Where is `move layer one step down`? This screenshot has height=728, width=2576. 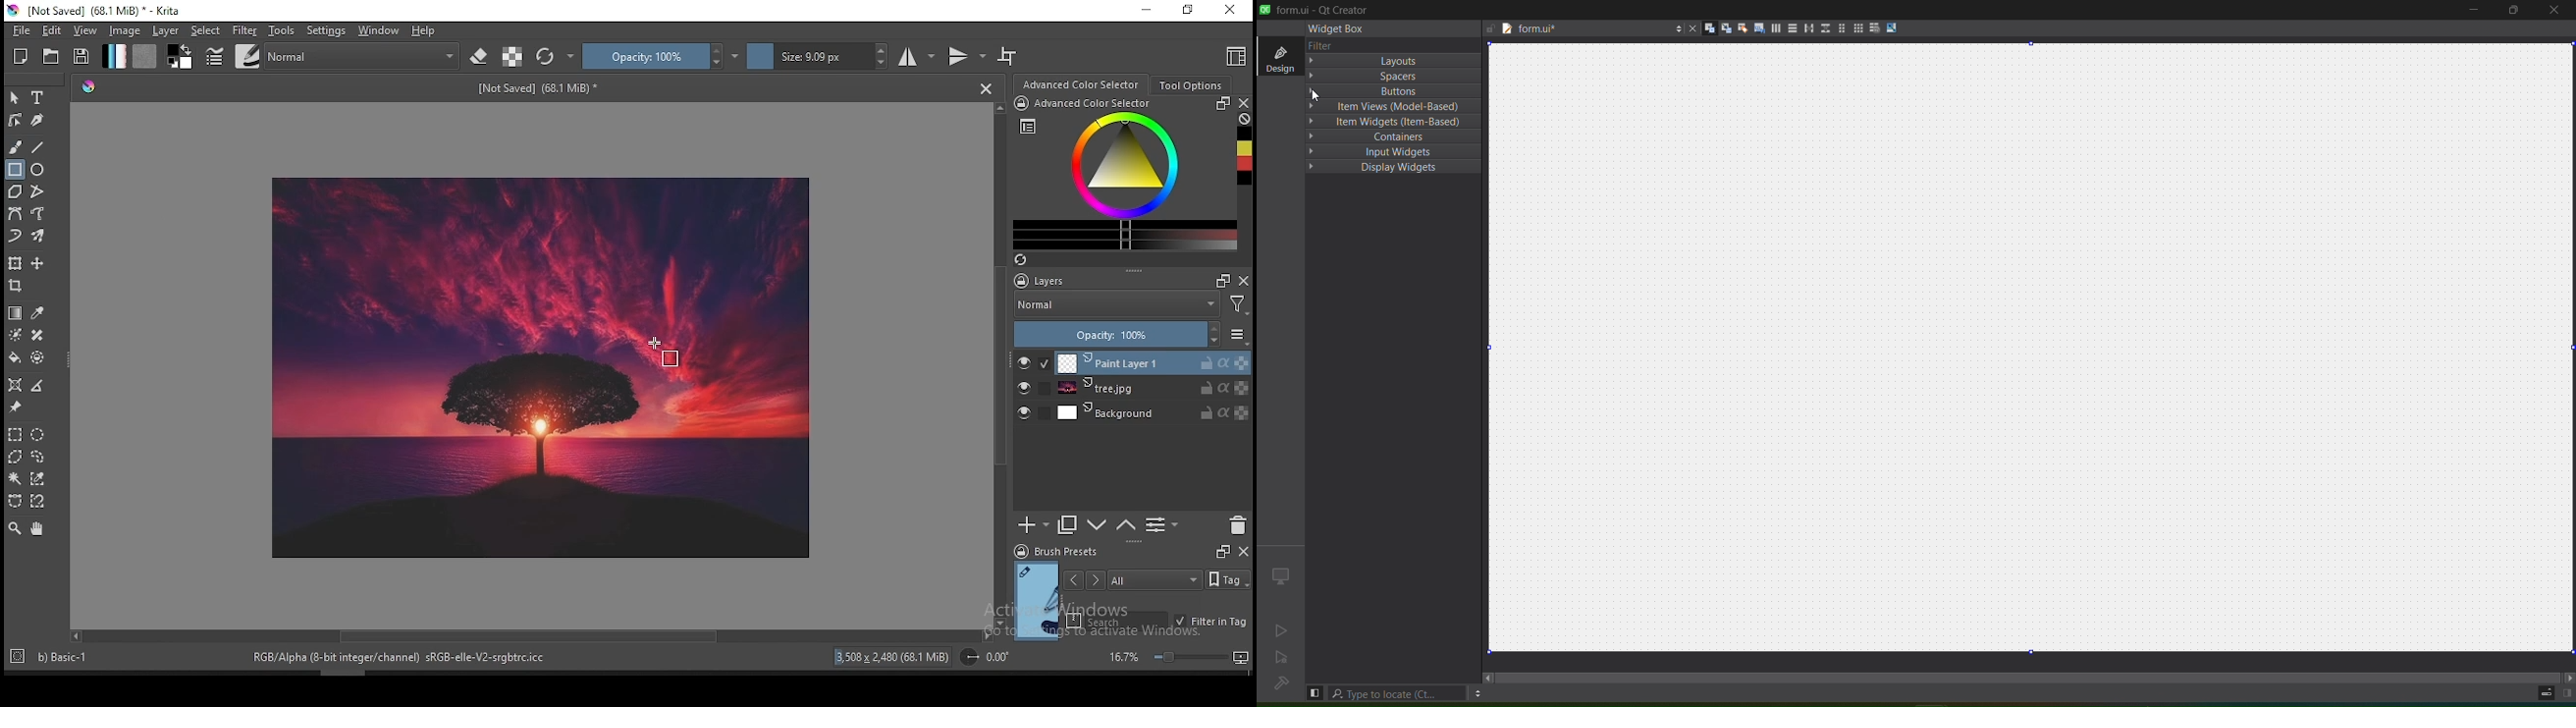 move layer one step down is located at coordinates (1096, 525).